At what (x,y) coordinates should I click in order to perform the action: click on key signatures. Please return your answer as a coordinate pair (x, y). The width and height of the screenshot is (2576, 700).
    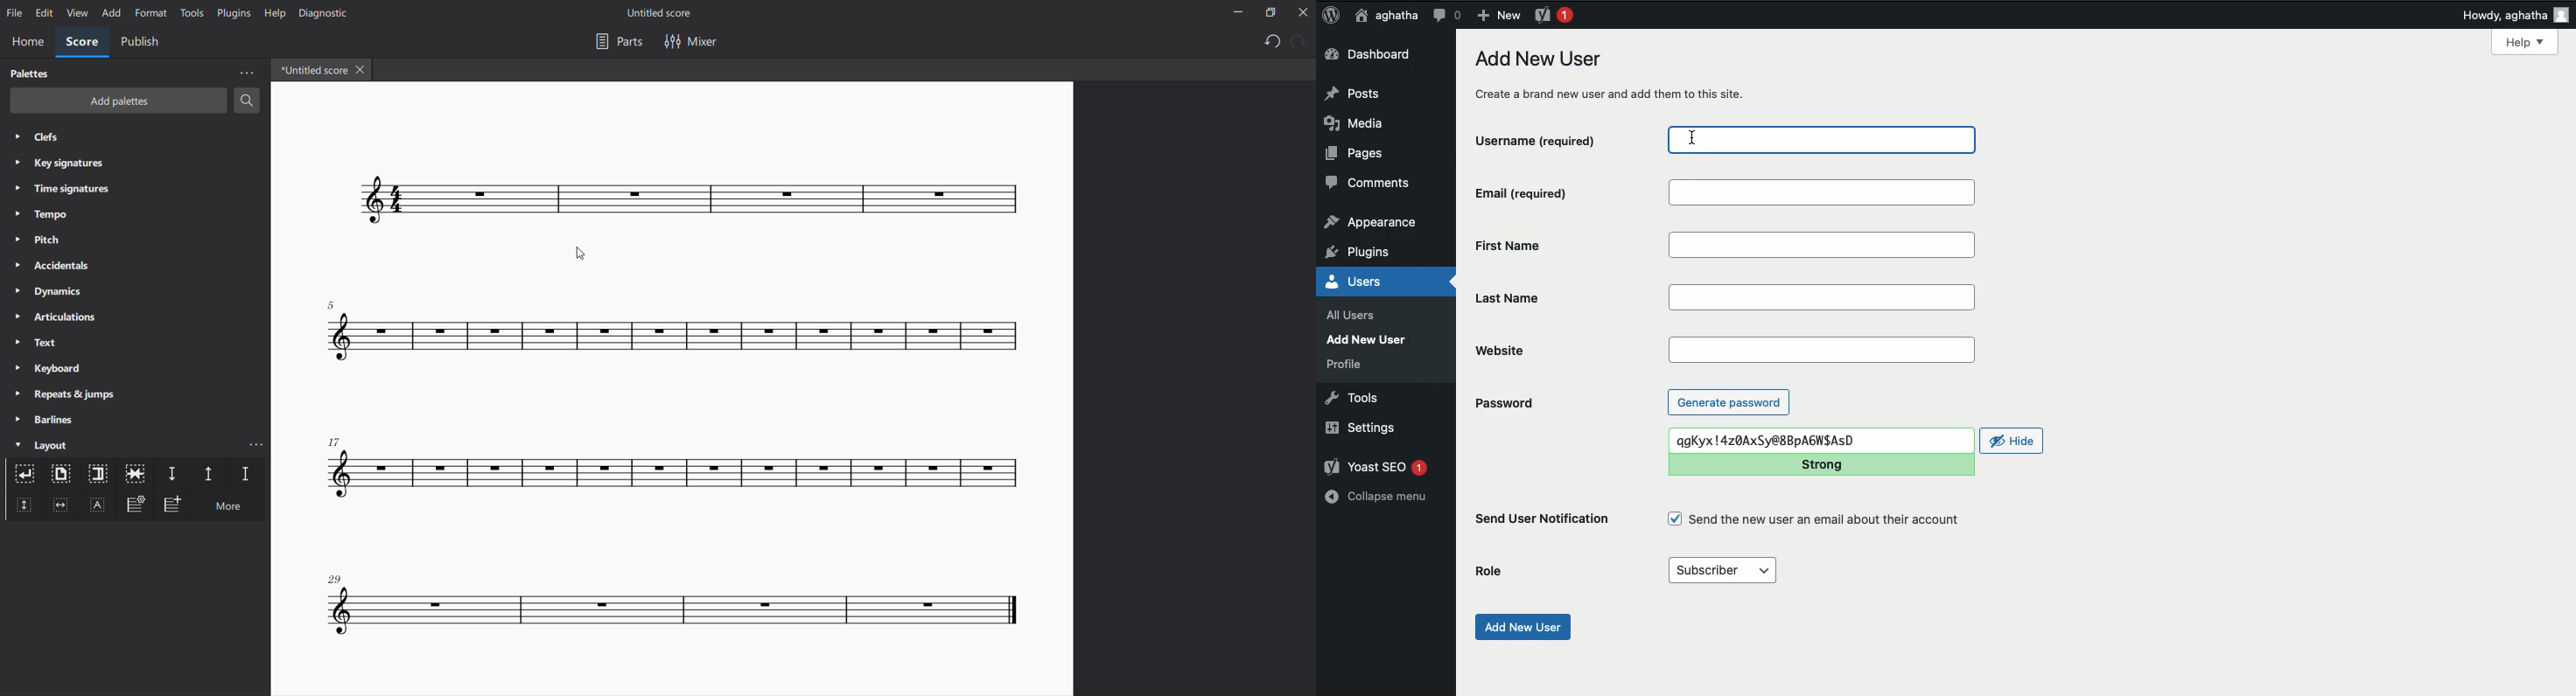
    Looking at the image, I should click on (63, 165).